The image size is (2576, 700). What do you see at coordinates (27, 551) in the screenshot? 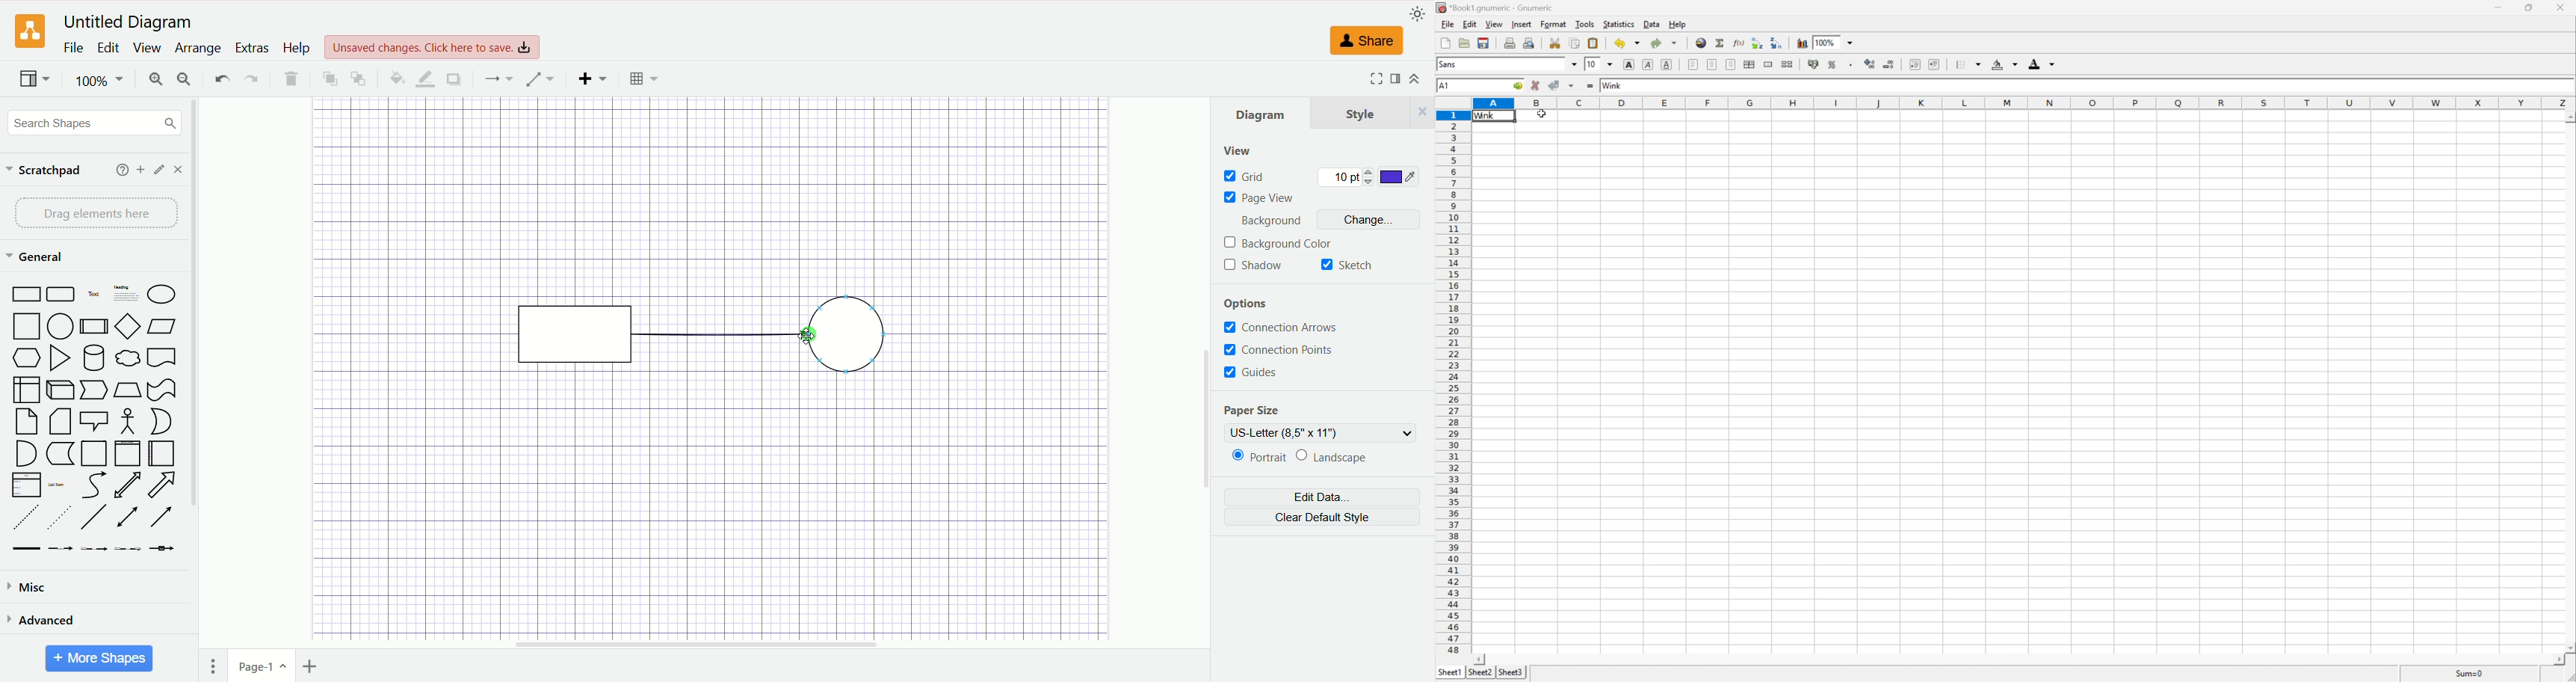
I see `Link` at bounding box center [27, 551].